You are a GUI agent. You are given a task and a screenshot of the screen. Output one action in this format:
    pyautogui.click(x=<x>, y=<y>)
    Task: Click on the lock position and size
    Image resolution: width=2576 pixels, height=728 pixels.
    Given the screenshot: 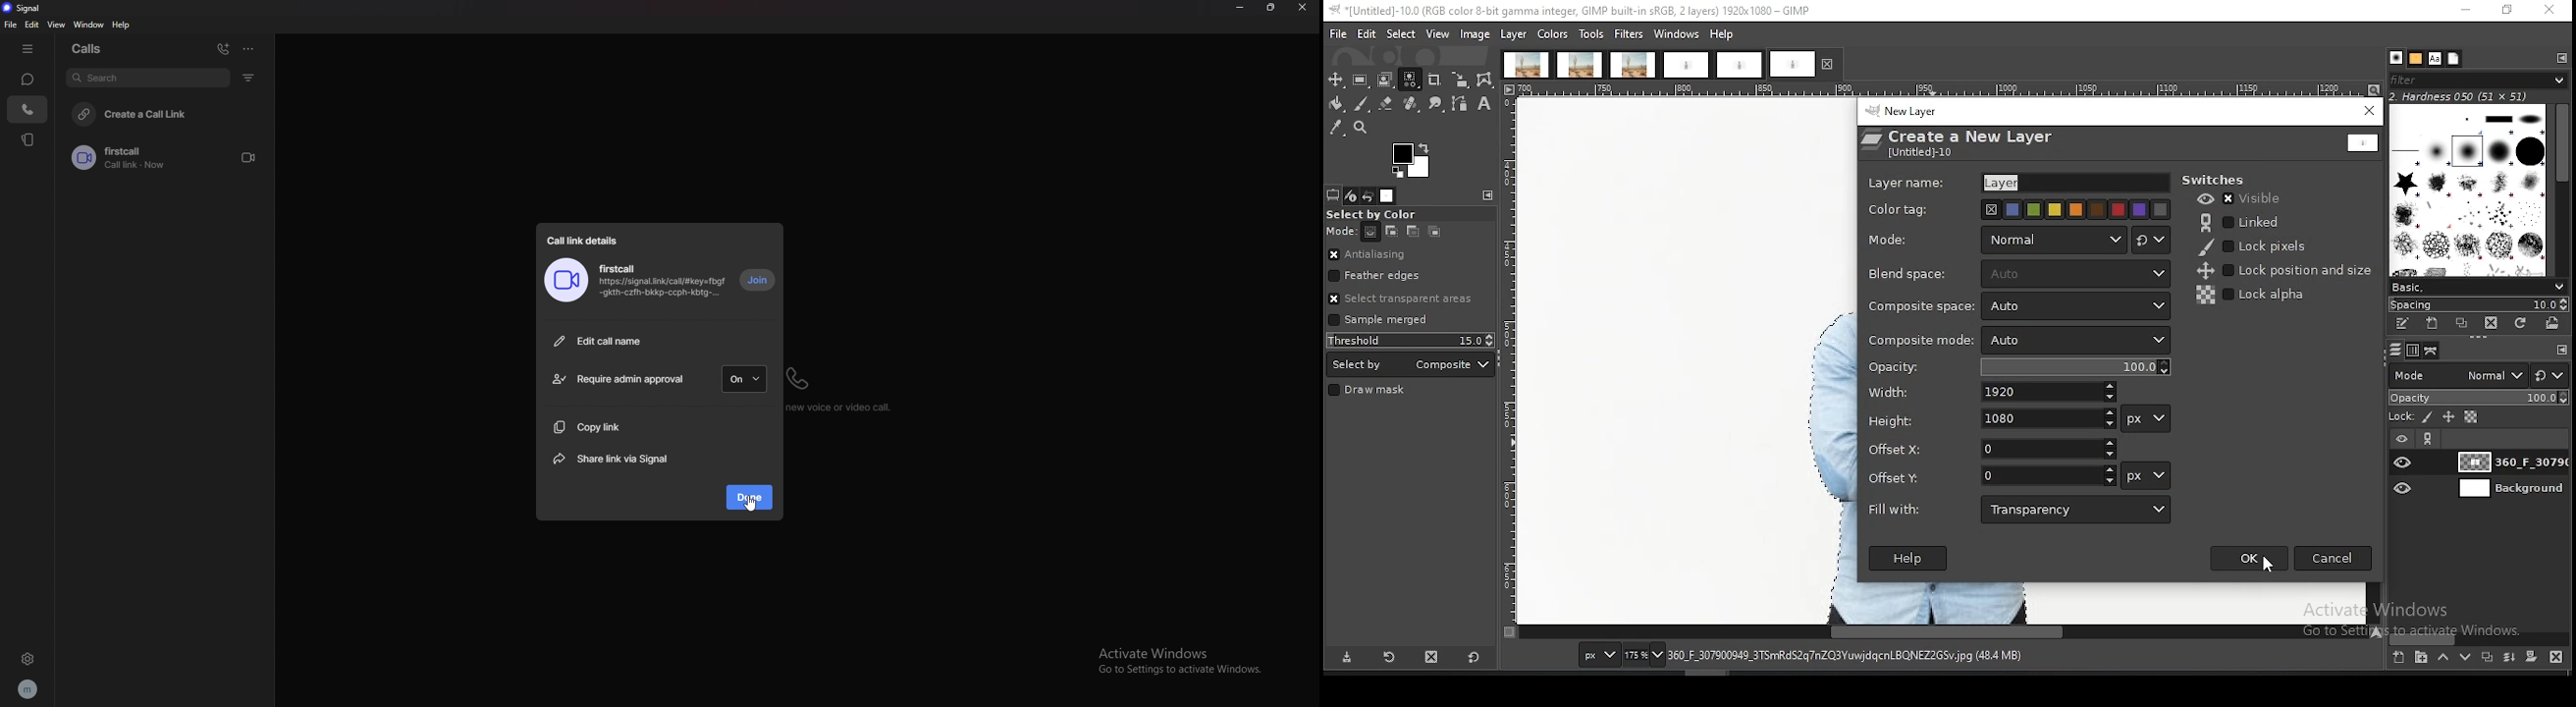 What is the action you would take?
    pyautogui.click(x=2447, y=418)
    